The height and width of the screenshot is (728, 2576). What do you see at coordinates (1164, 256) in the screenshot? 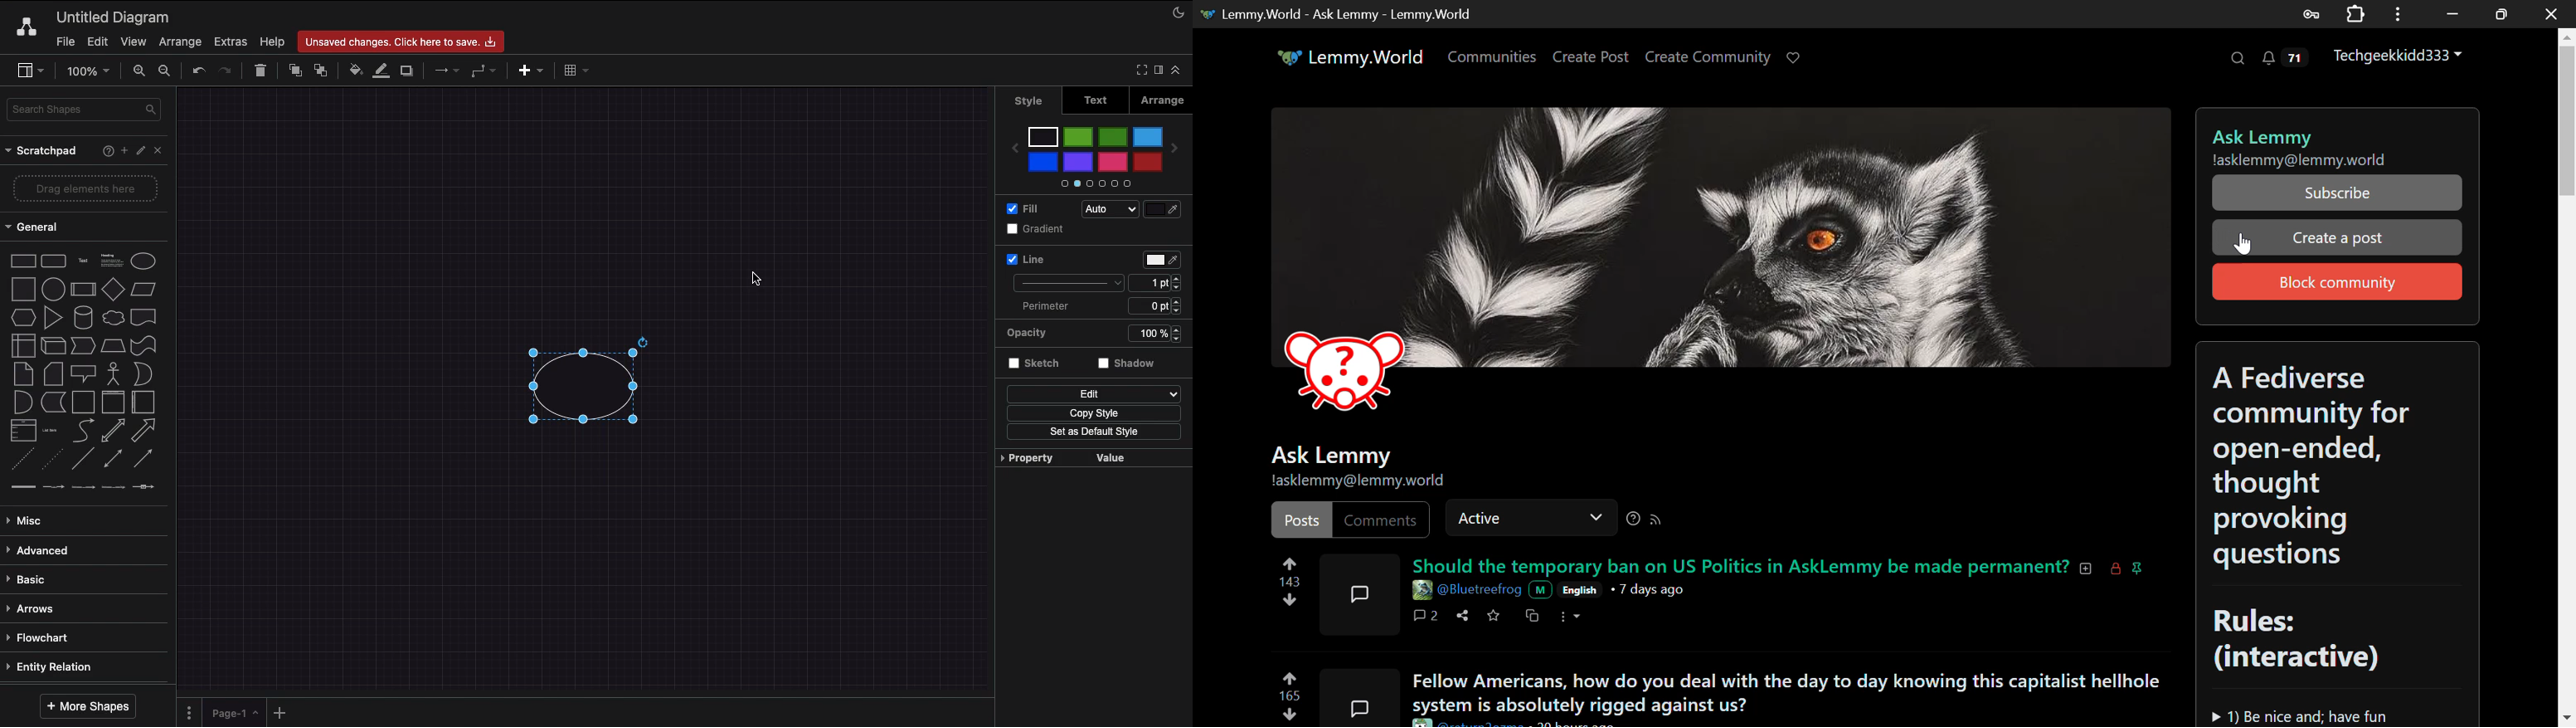
I see `picker` at bounding box center [1164, 256].